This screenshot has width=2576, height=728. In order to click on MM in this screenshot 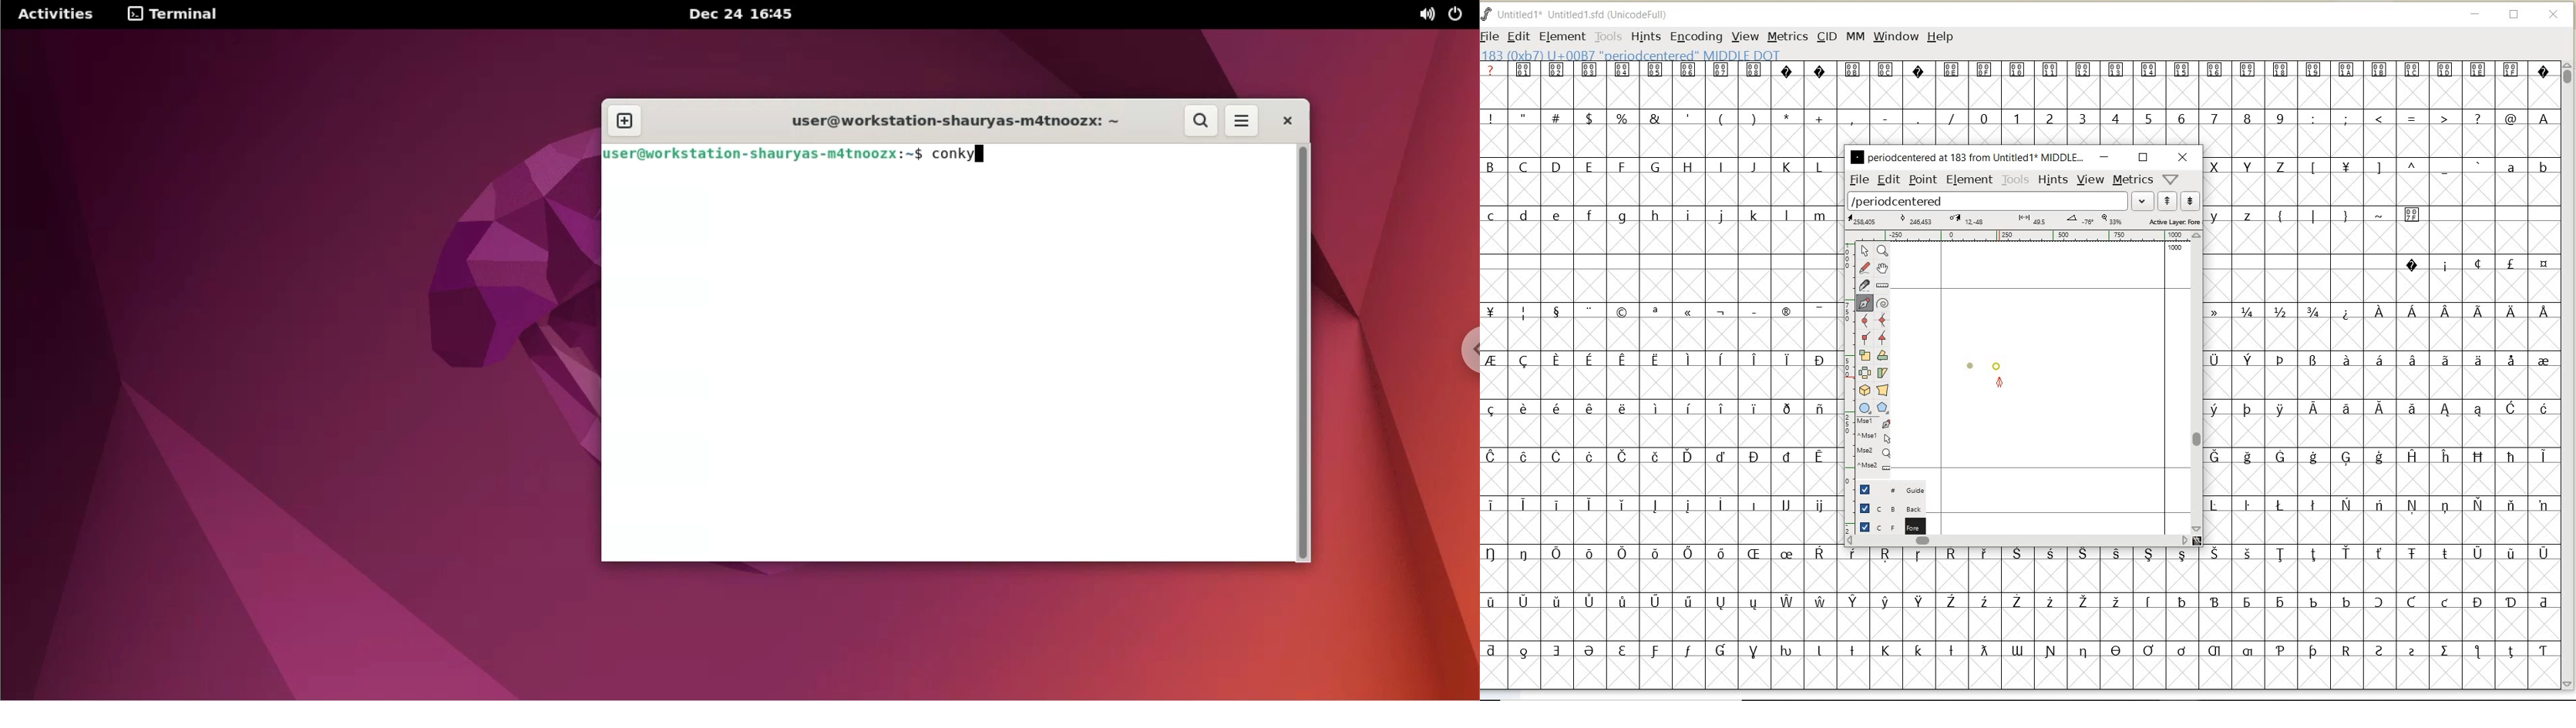, I will do `click(1855, 37)`.